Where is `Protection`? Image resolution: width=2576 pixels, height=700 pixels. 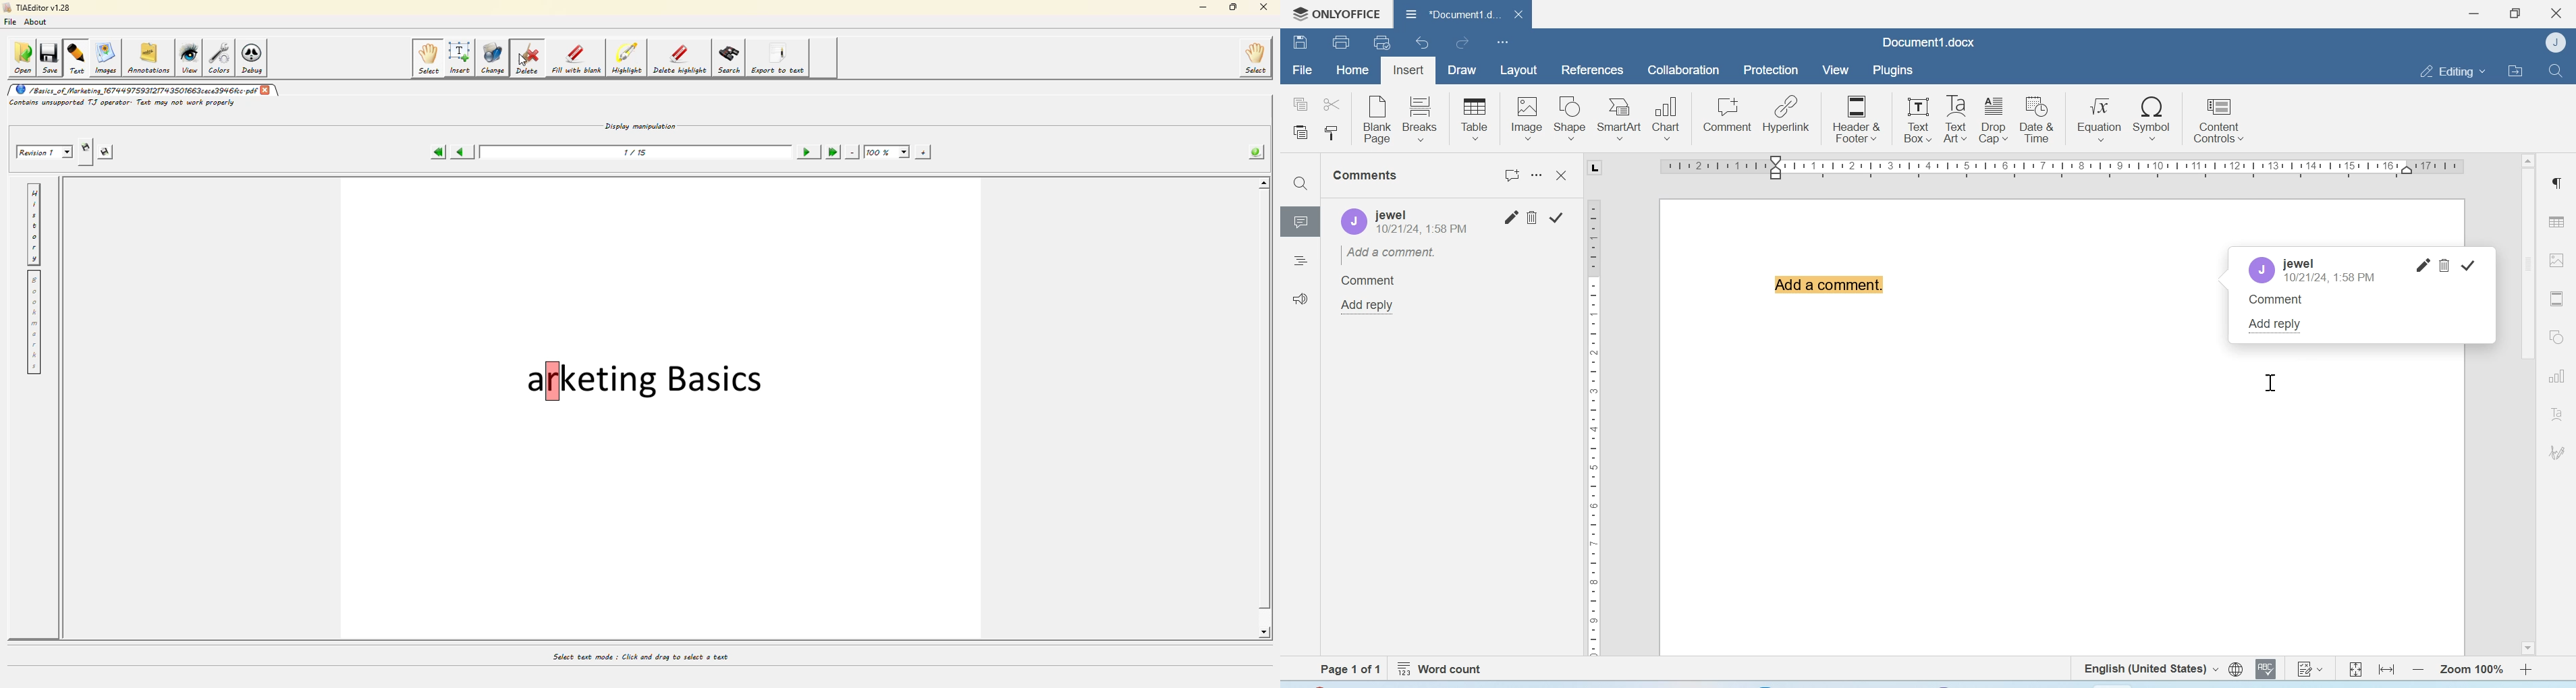 Protection is located at coordinates (1771, 71).